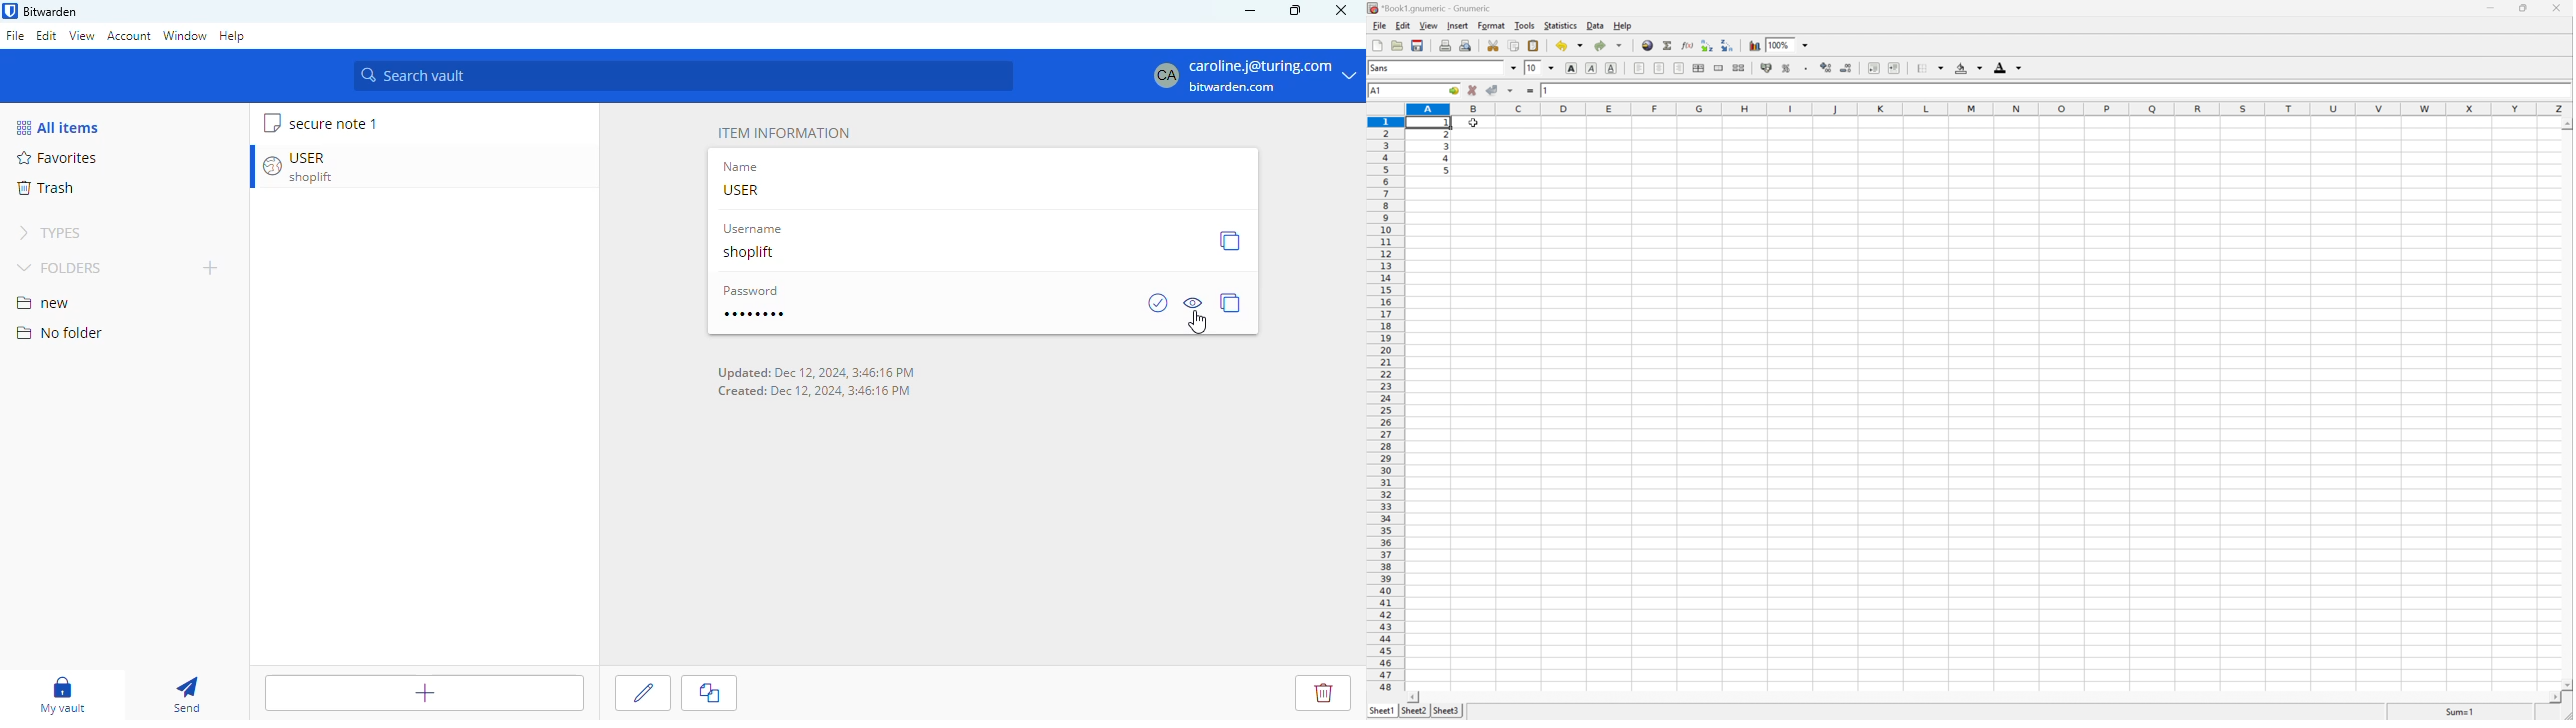 Image resolution: width=2576 pixels, height=728 pixels. Describe the element at coordinates (1416, 44) in the screenshot. I see `Save current workbook` at that location.